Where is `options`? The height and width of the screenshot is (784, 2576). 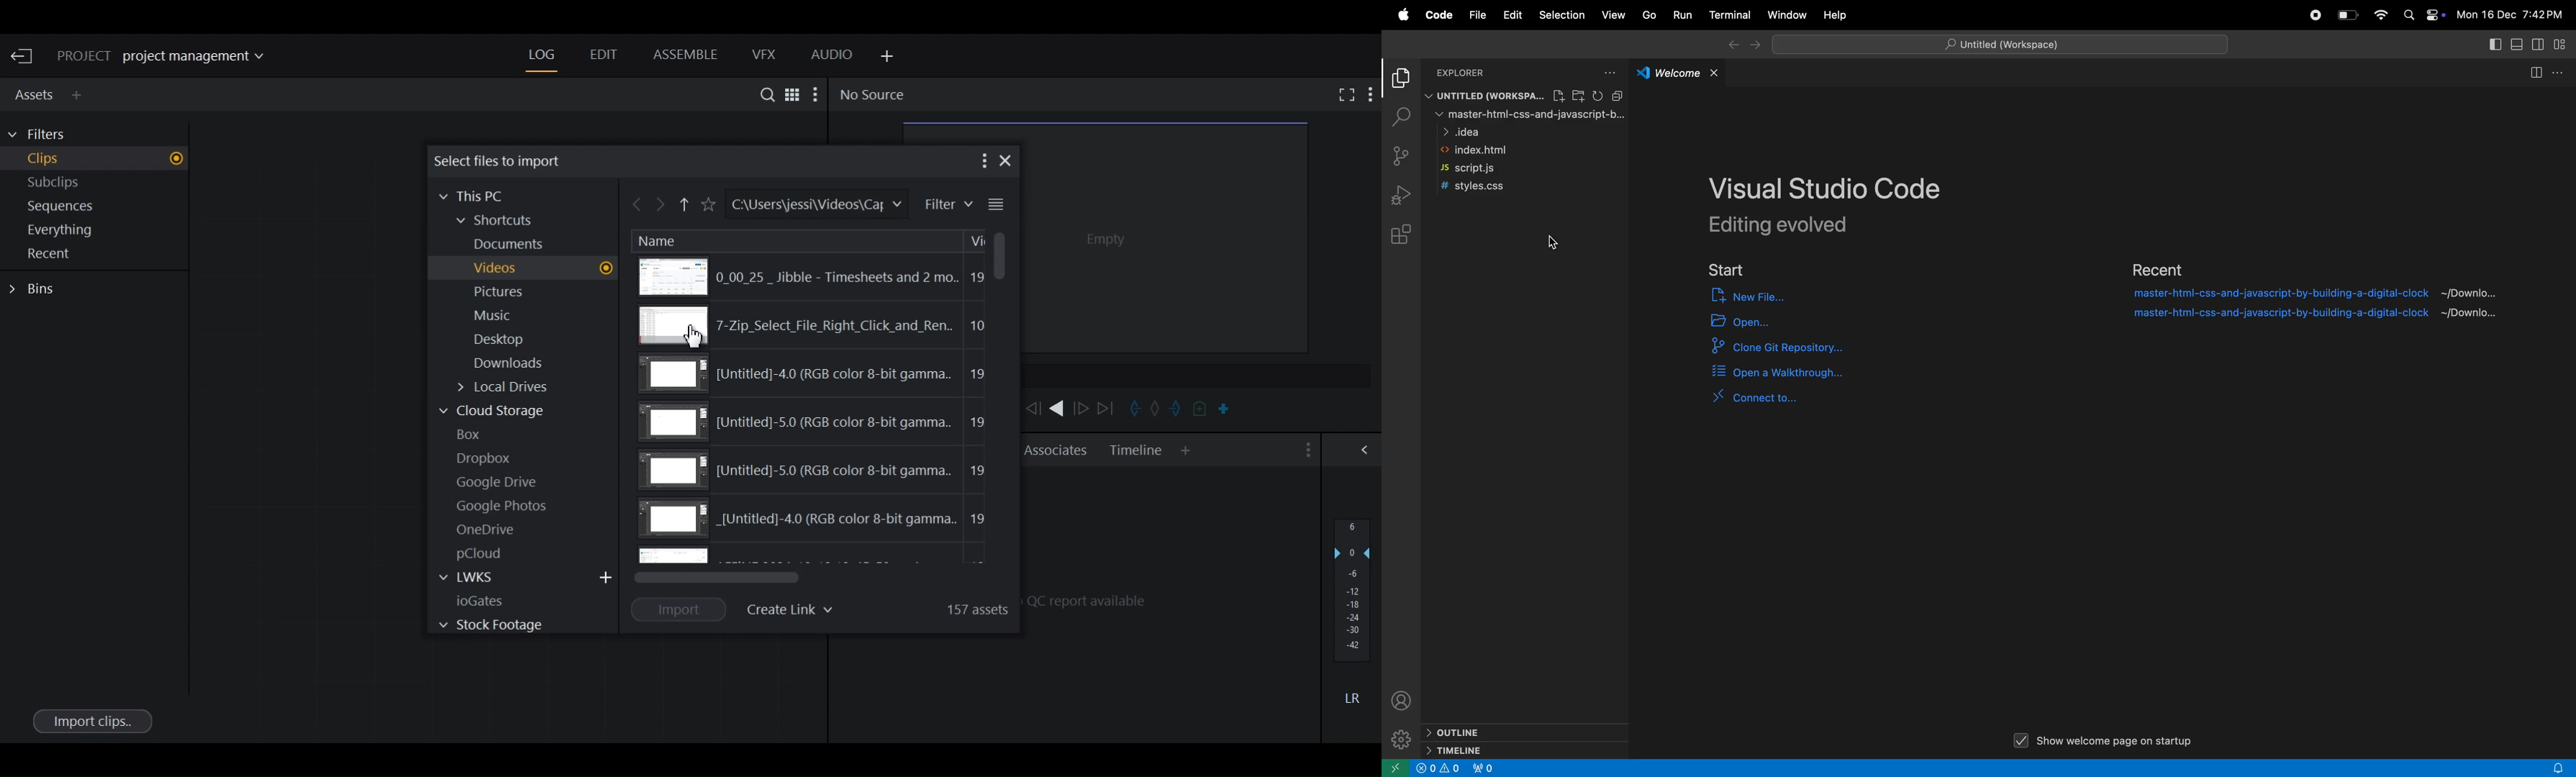
options is located at coordinates (2559, 72).